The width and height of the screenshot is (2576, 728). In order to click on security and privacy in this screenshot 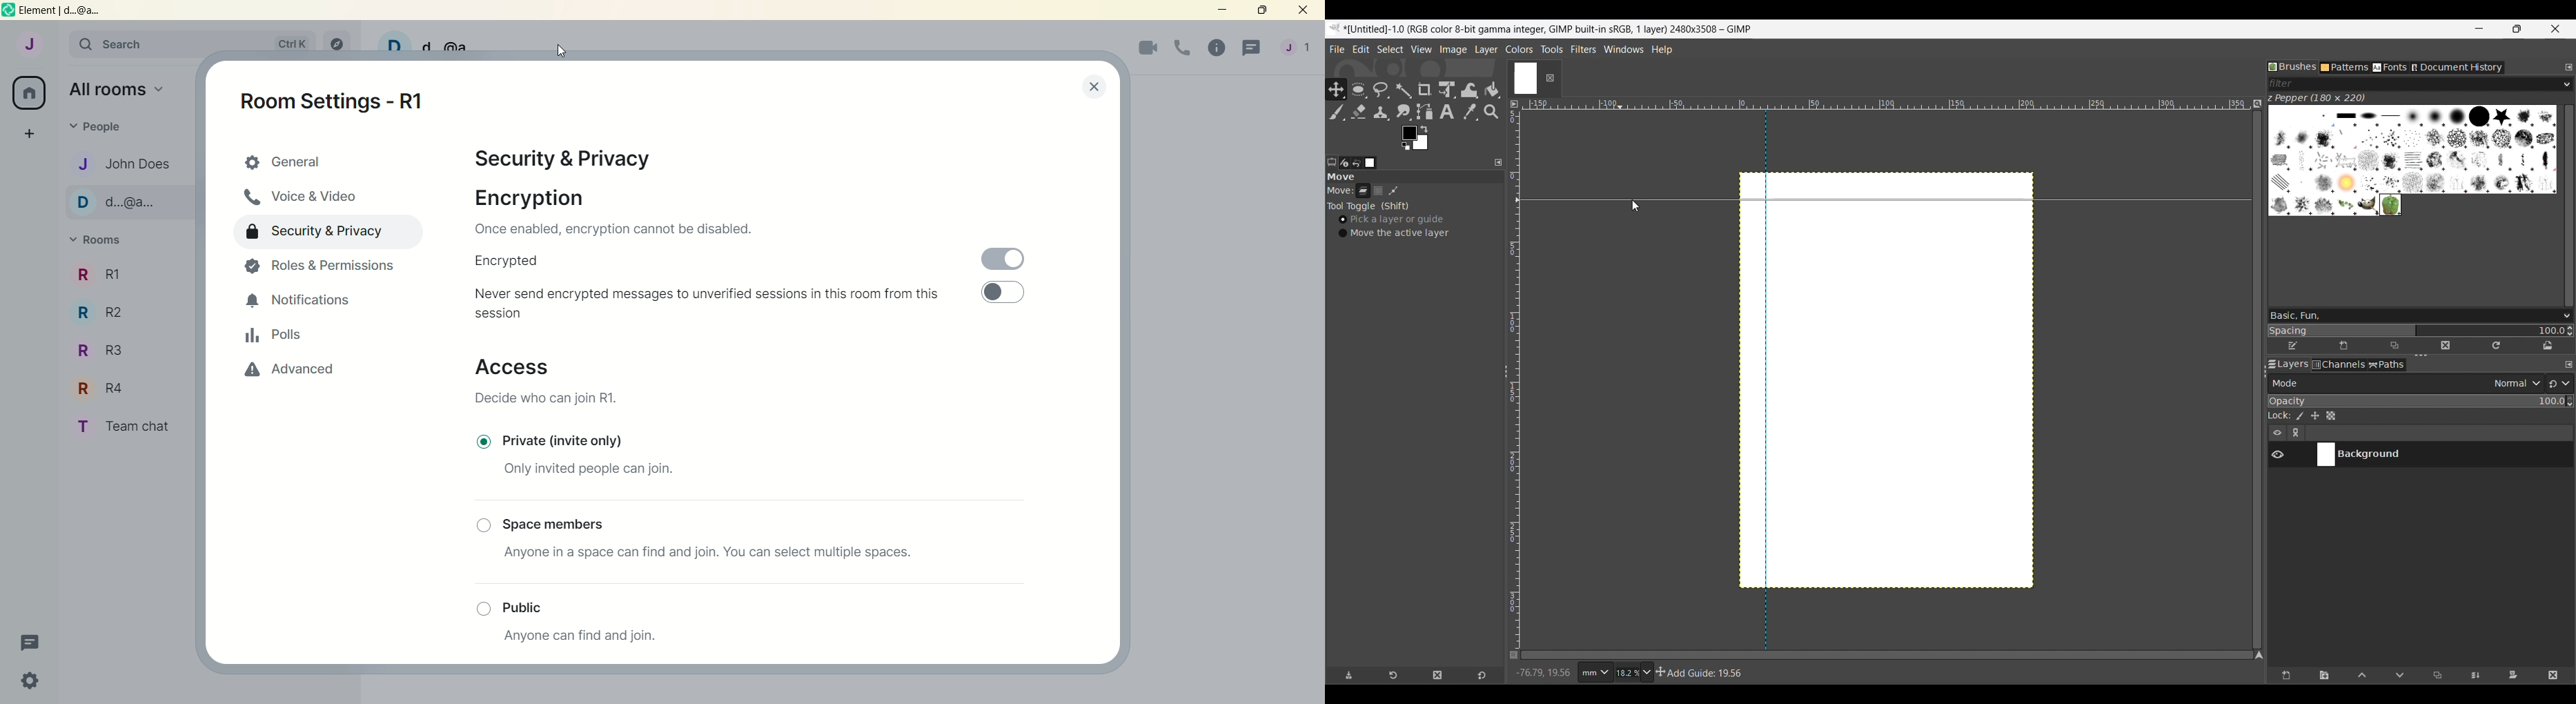, I will do `click(320, 235)`.